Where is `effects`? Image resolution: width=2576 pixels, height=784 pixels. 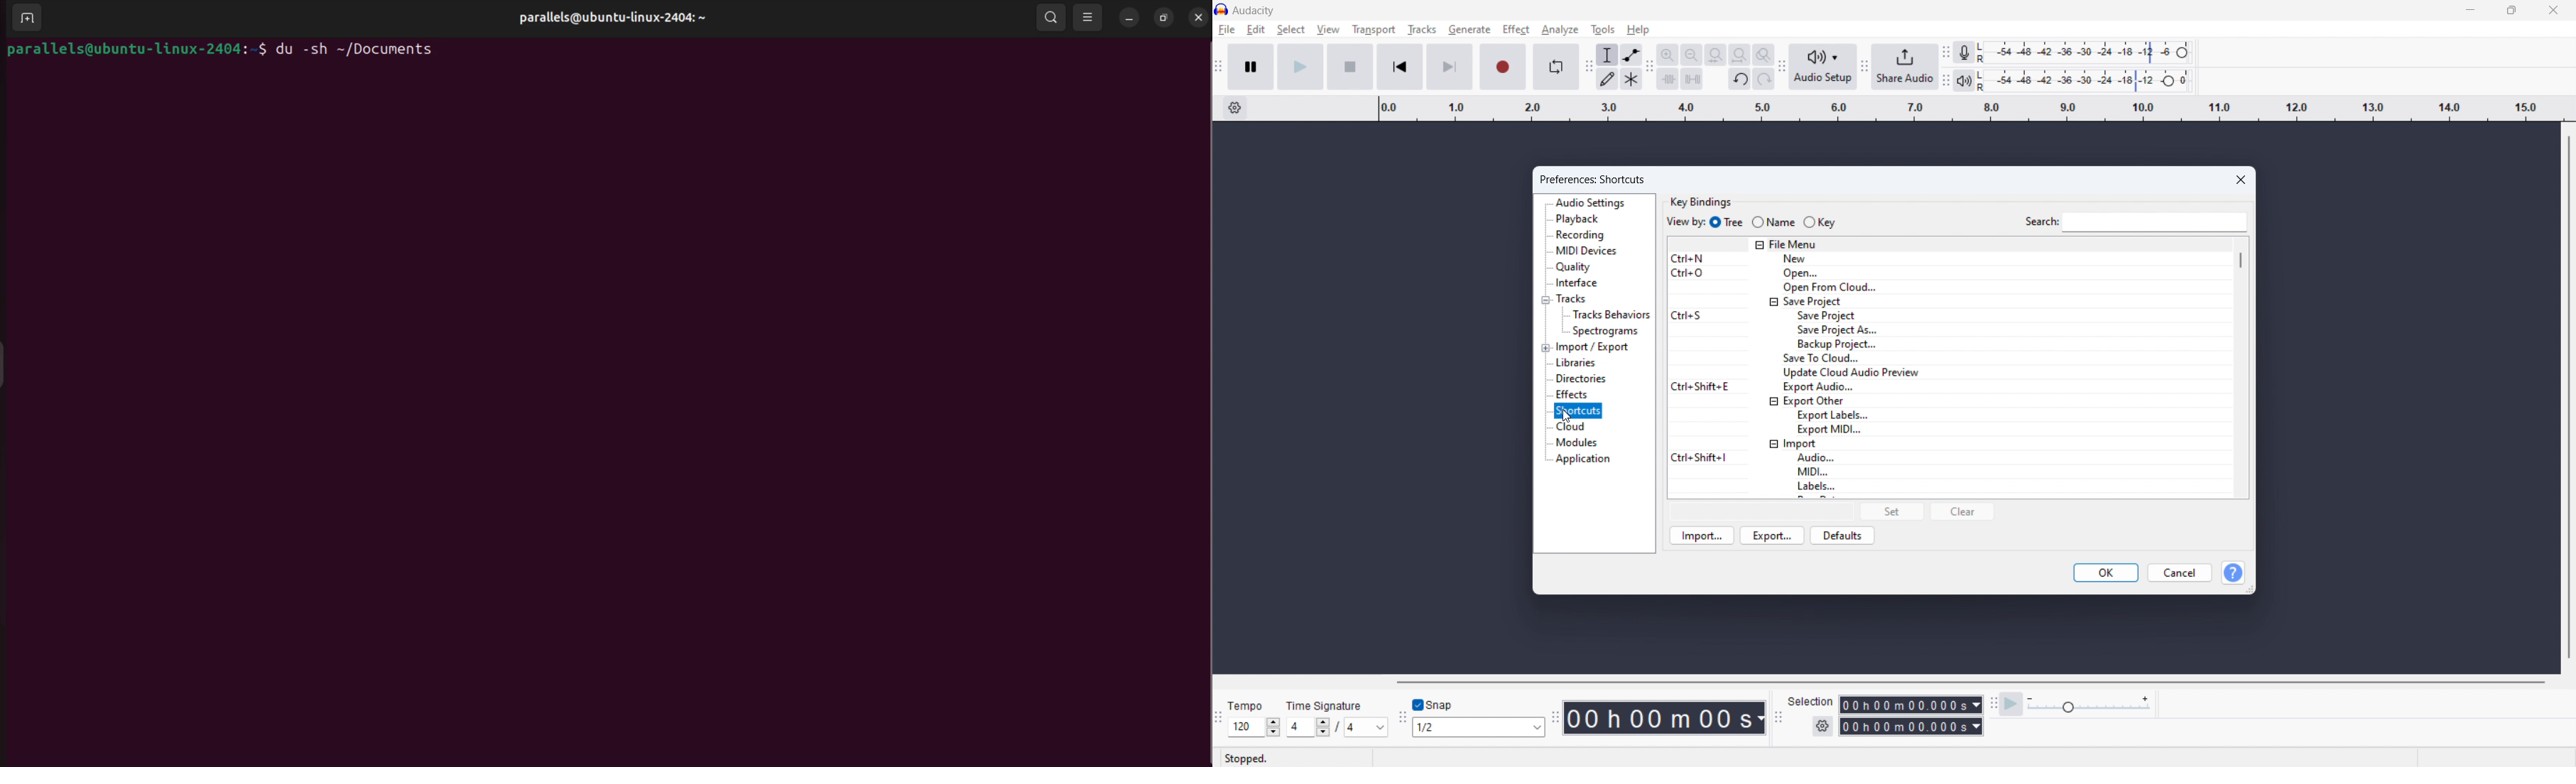
effects is located at coordinates (1575, 395).